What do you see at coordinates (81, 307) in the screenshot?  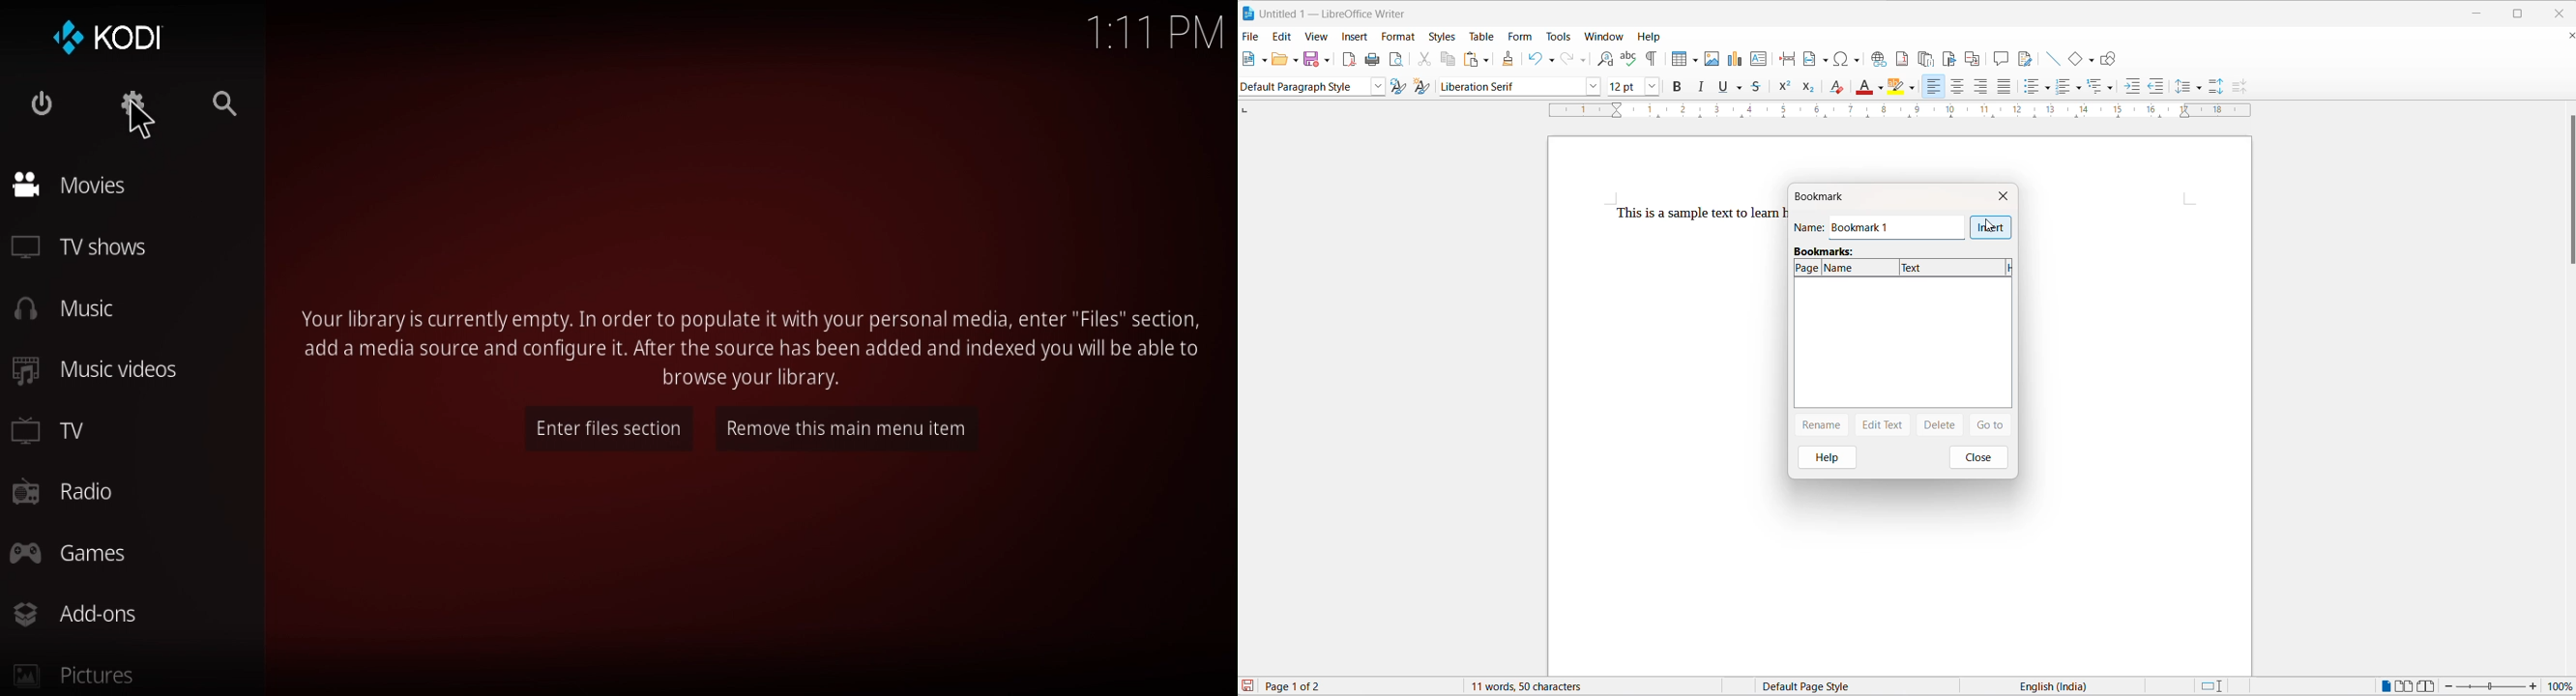 I see `music` at bounding box center [81, 307].